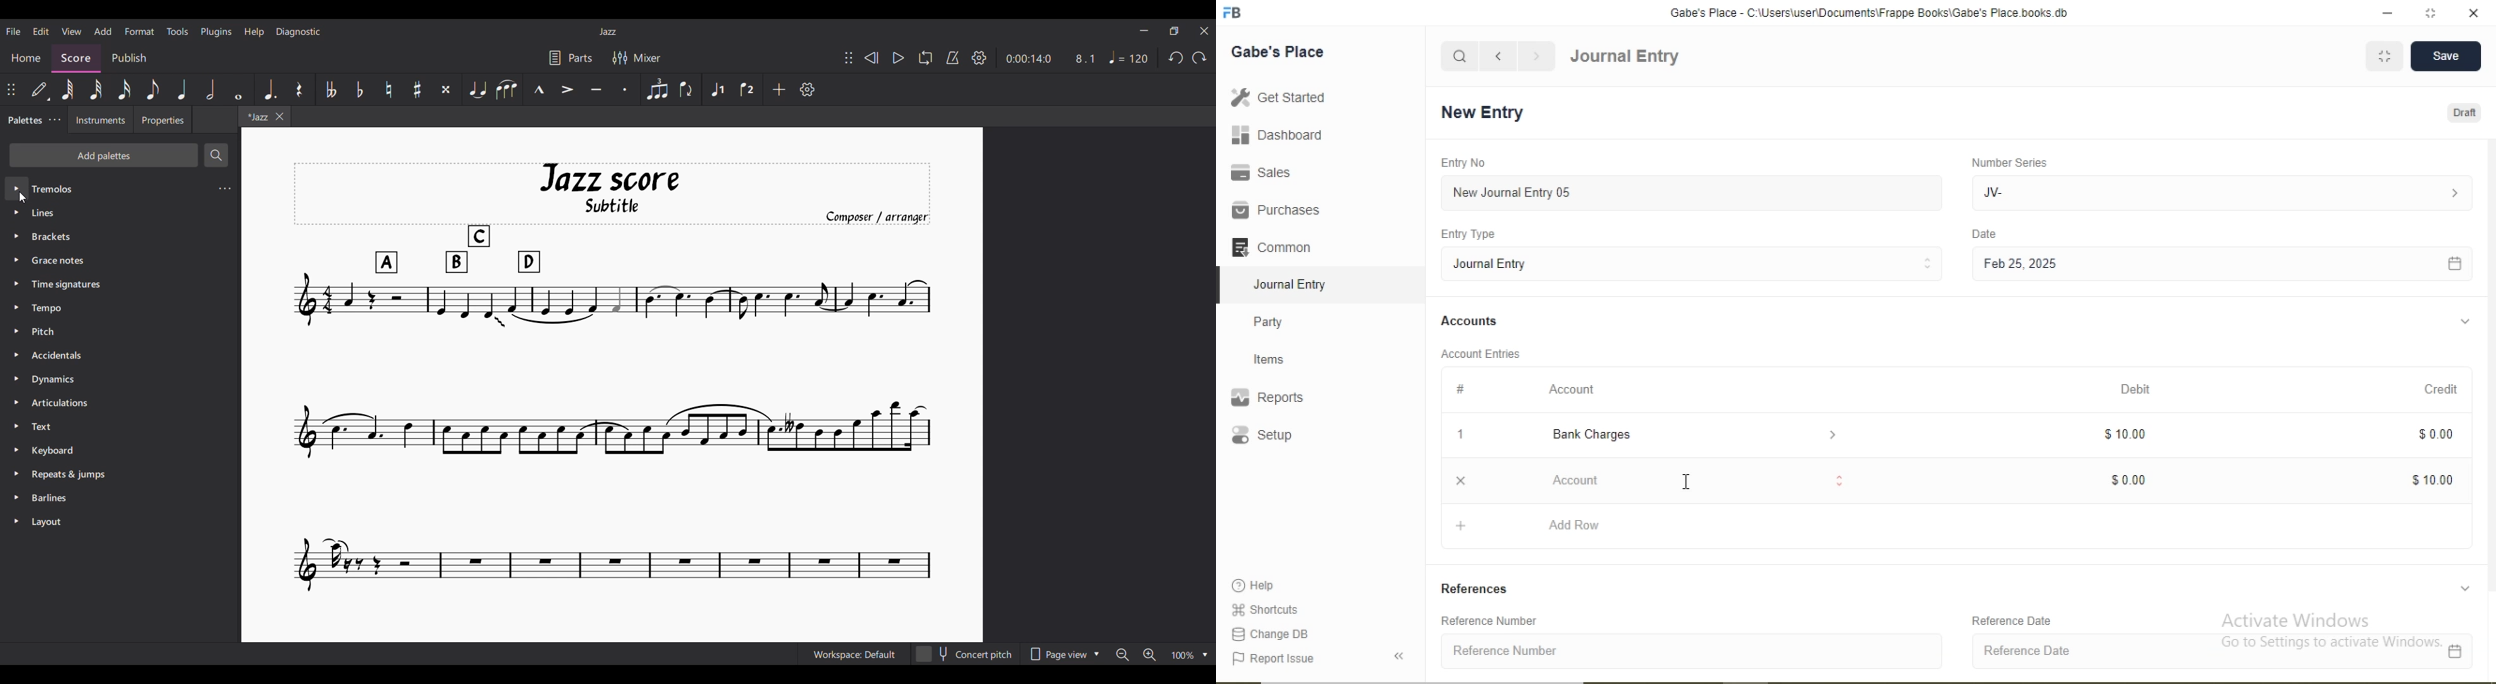 Image resolution: width=2520 pixels, height=700 pixels. Describe the element at coordinates (1478, 588) in the screenshot. I see `References.` at that location.